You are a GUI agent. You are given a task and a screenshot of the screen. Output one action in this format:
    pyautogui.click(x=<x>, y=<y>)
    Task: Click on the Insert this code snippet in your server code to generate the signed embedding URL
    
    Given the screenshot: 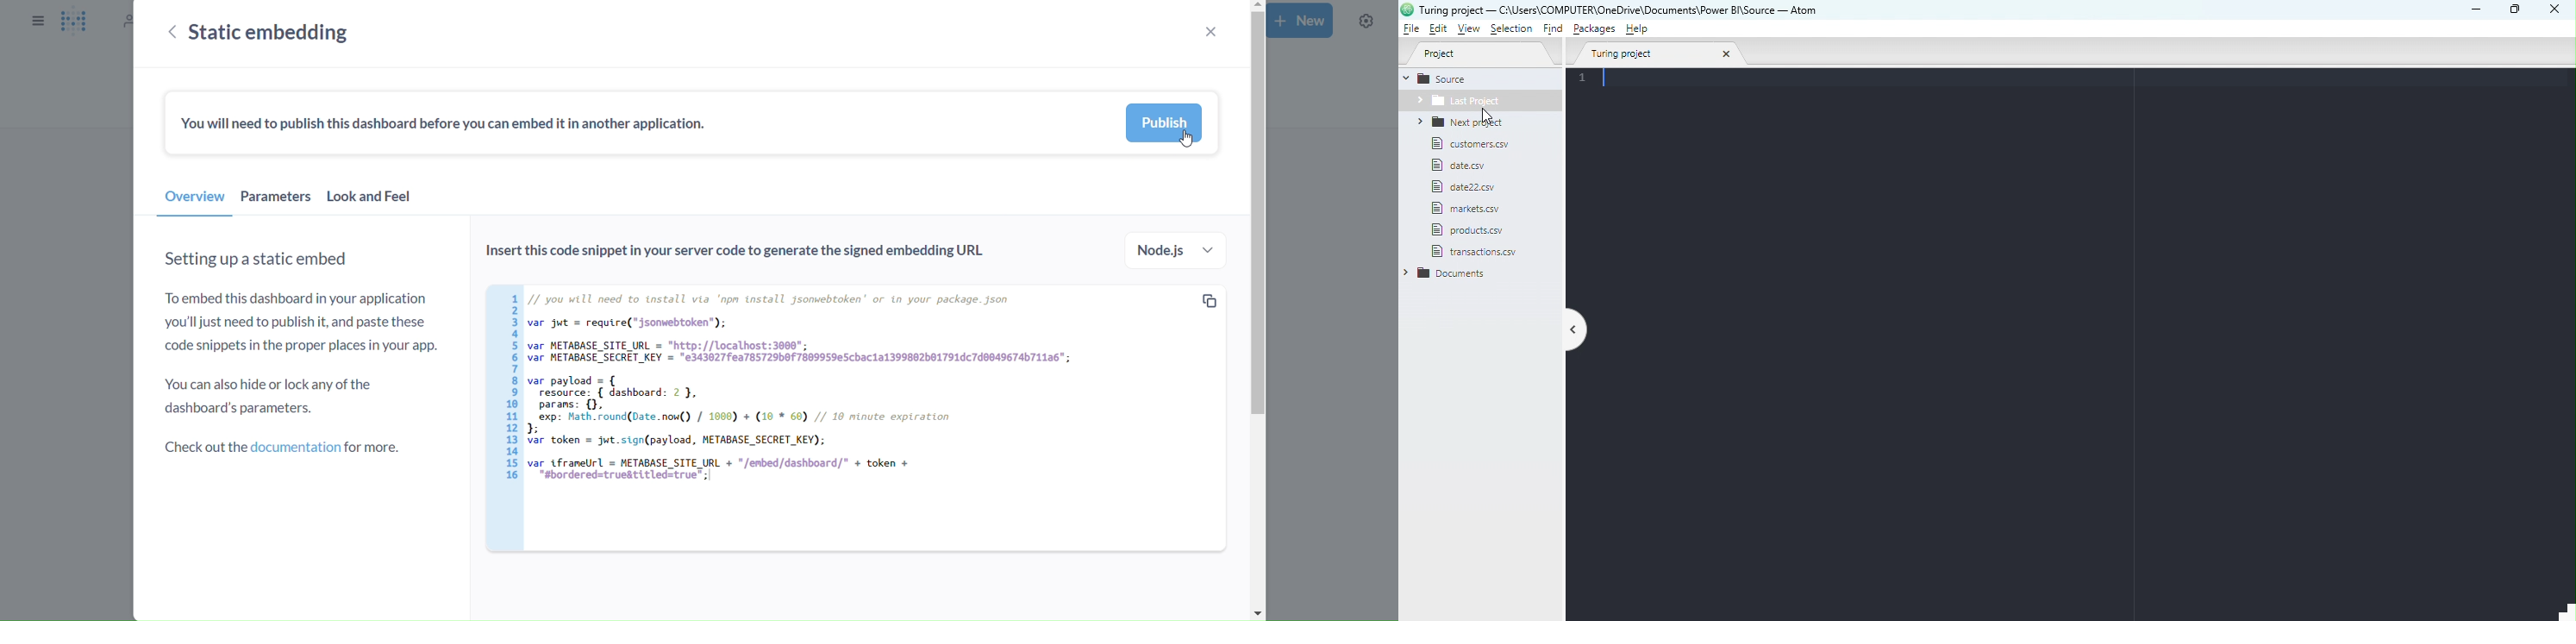 What is the action you would take?
    pyautogui.click(x=746, y=254)
    